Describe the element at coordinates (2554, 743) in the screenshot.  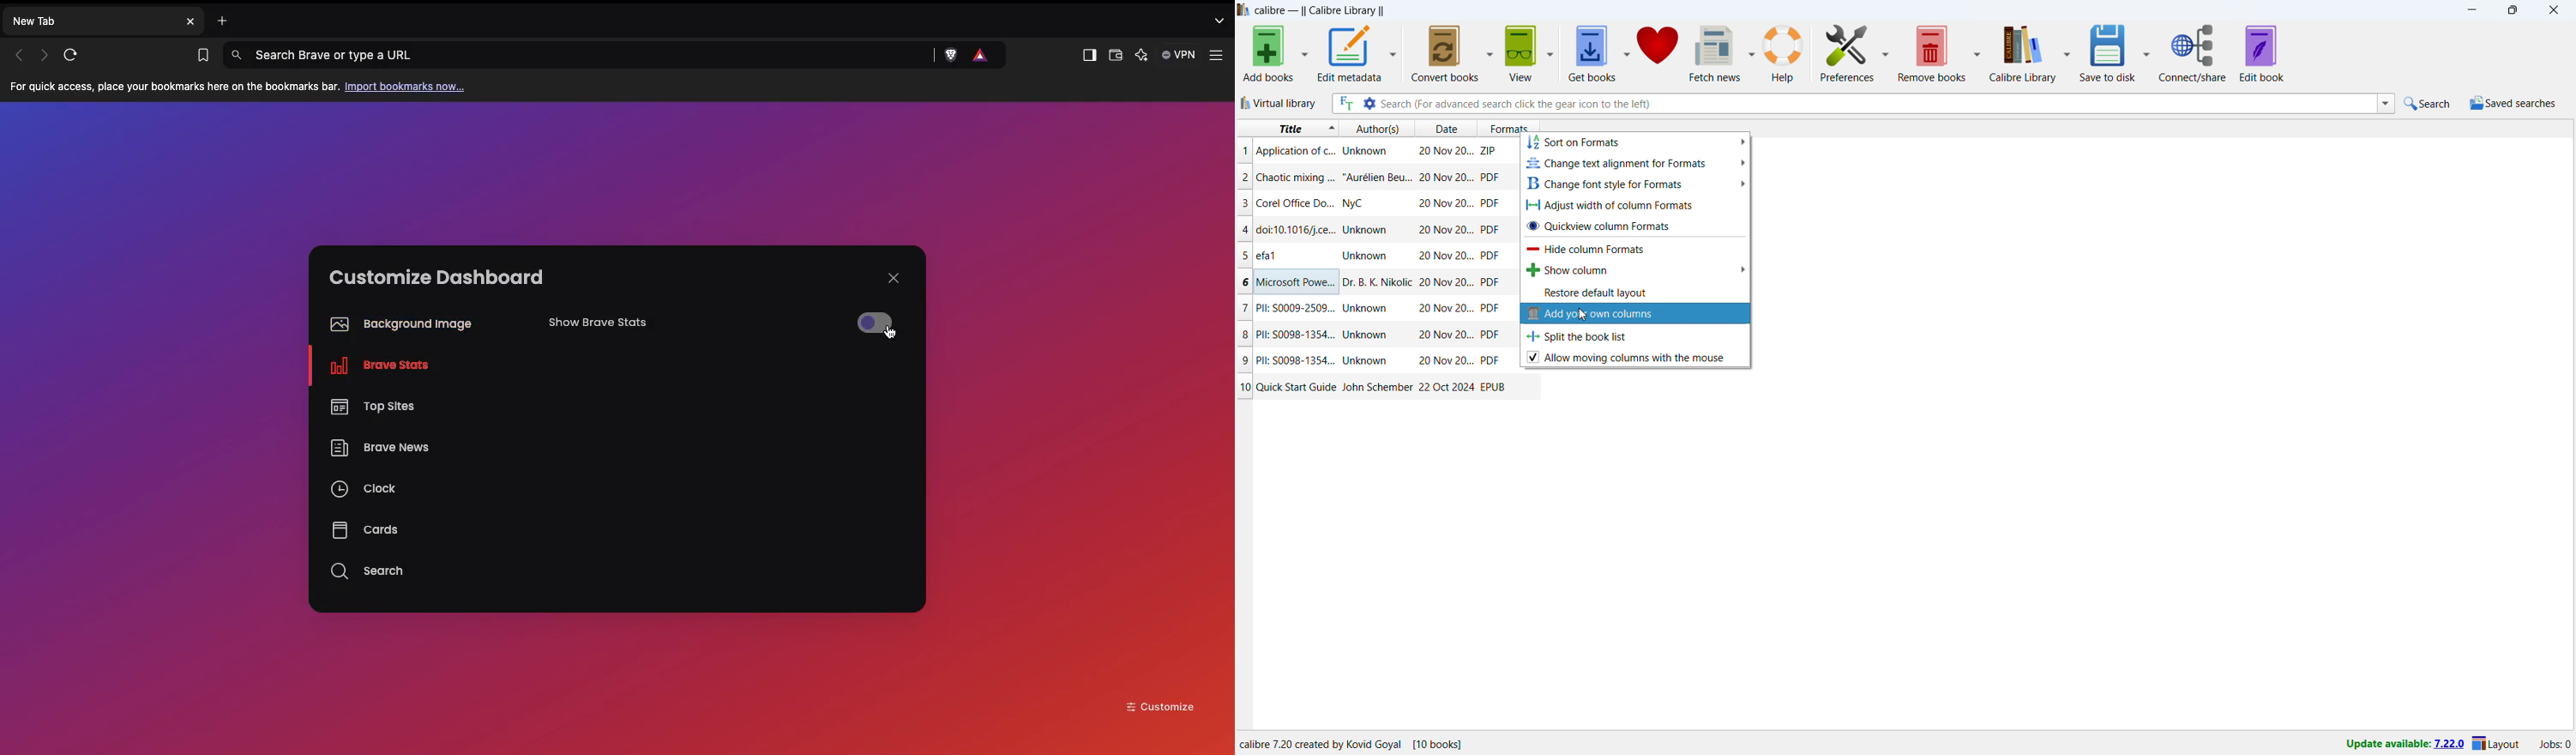
I see `Jobs: 0` at that location.